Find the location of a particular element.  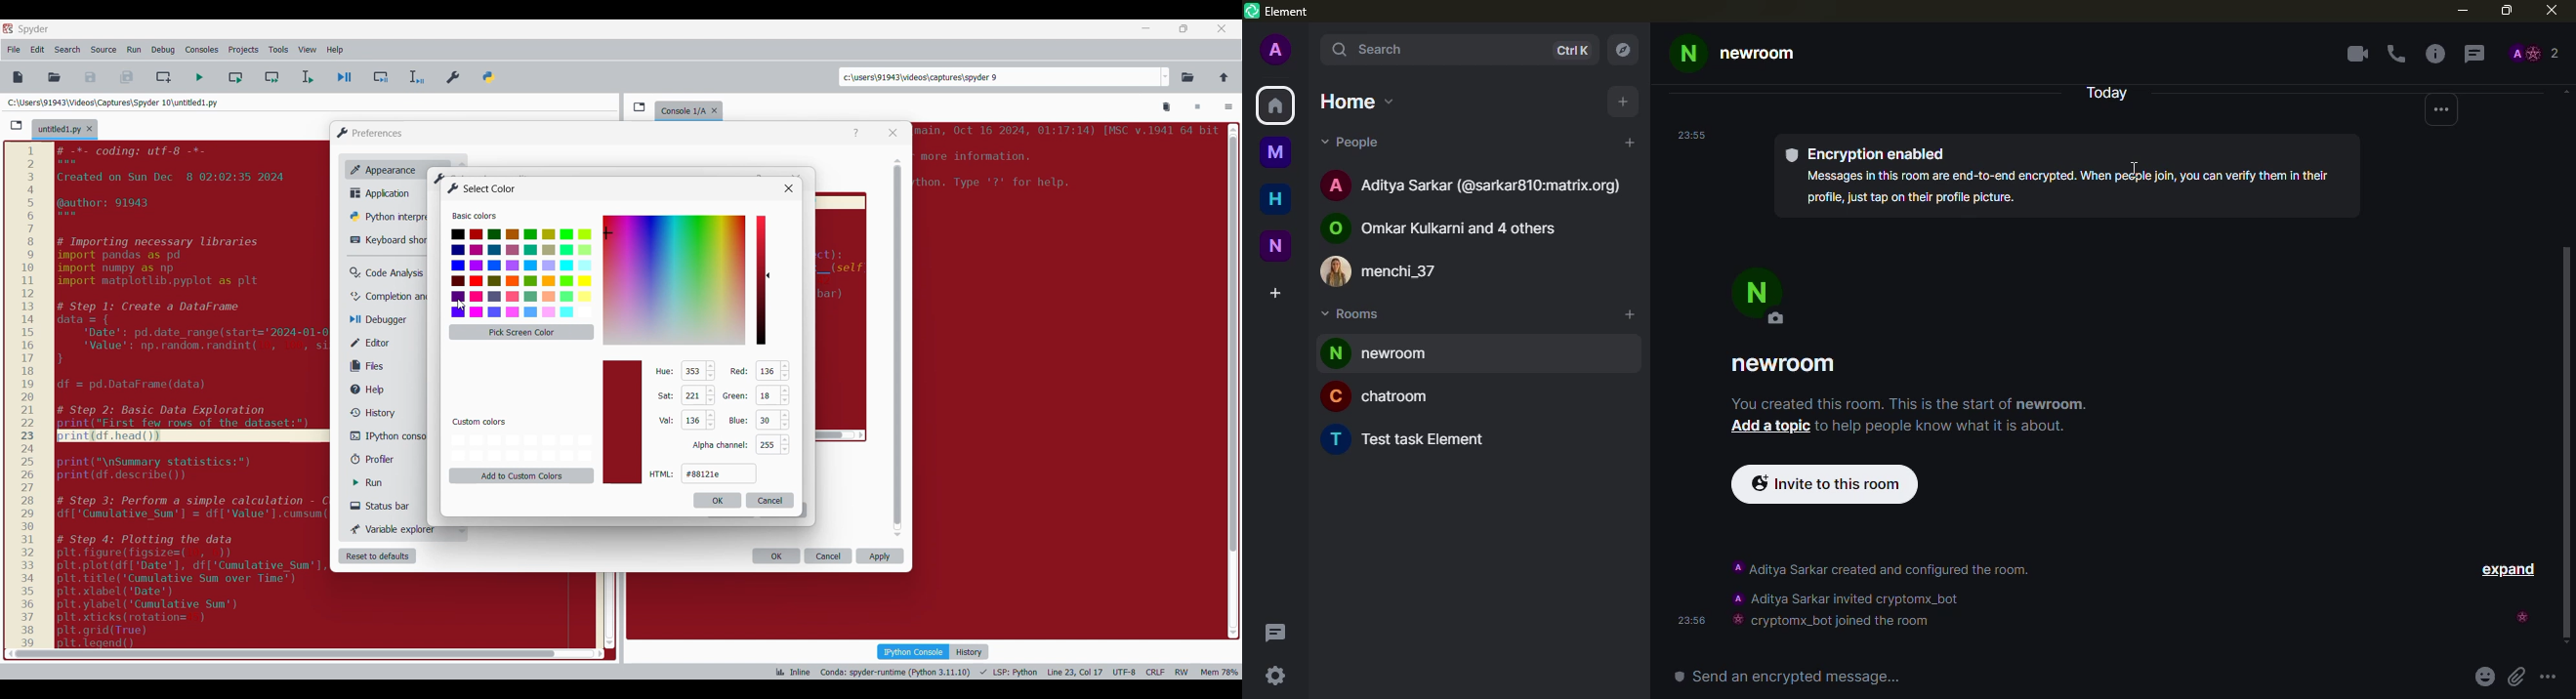

hue is located at coordinates (665, 371).